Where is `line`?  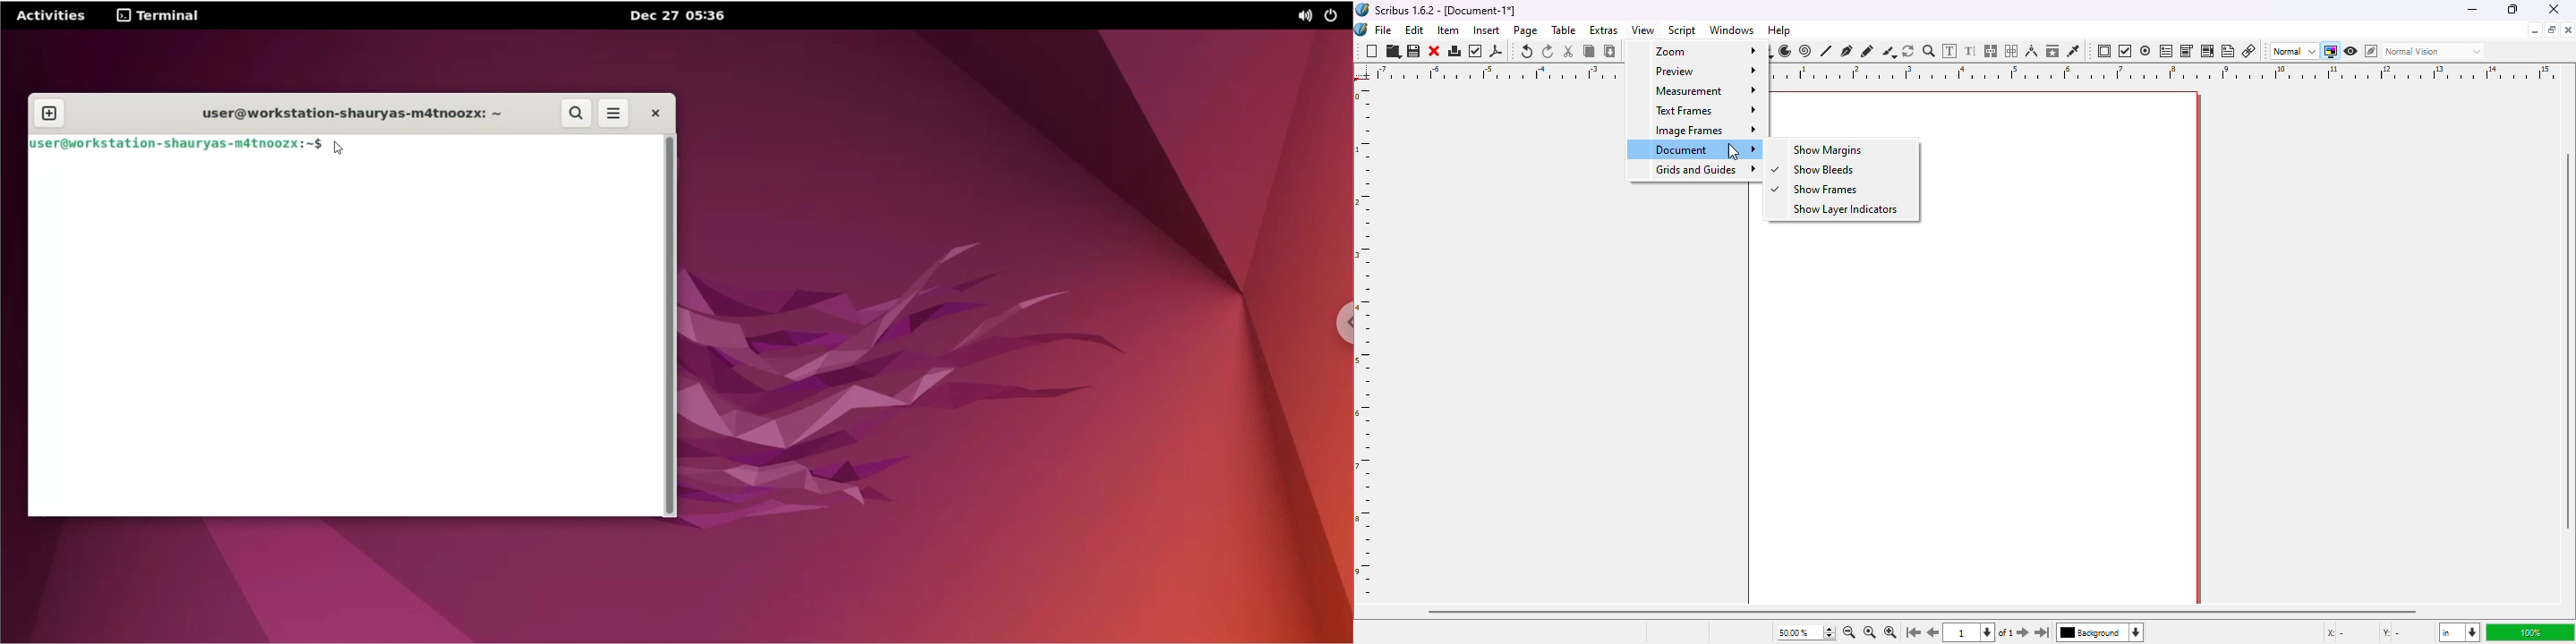
line is located at coordinates (1827, 51).